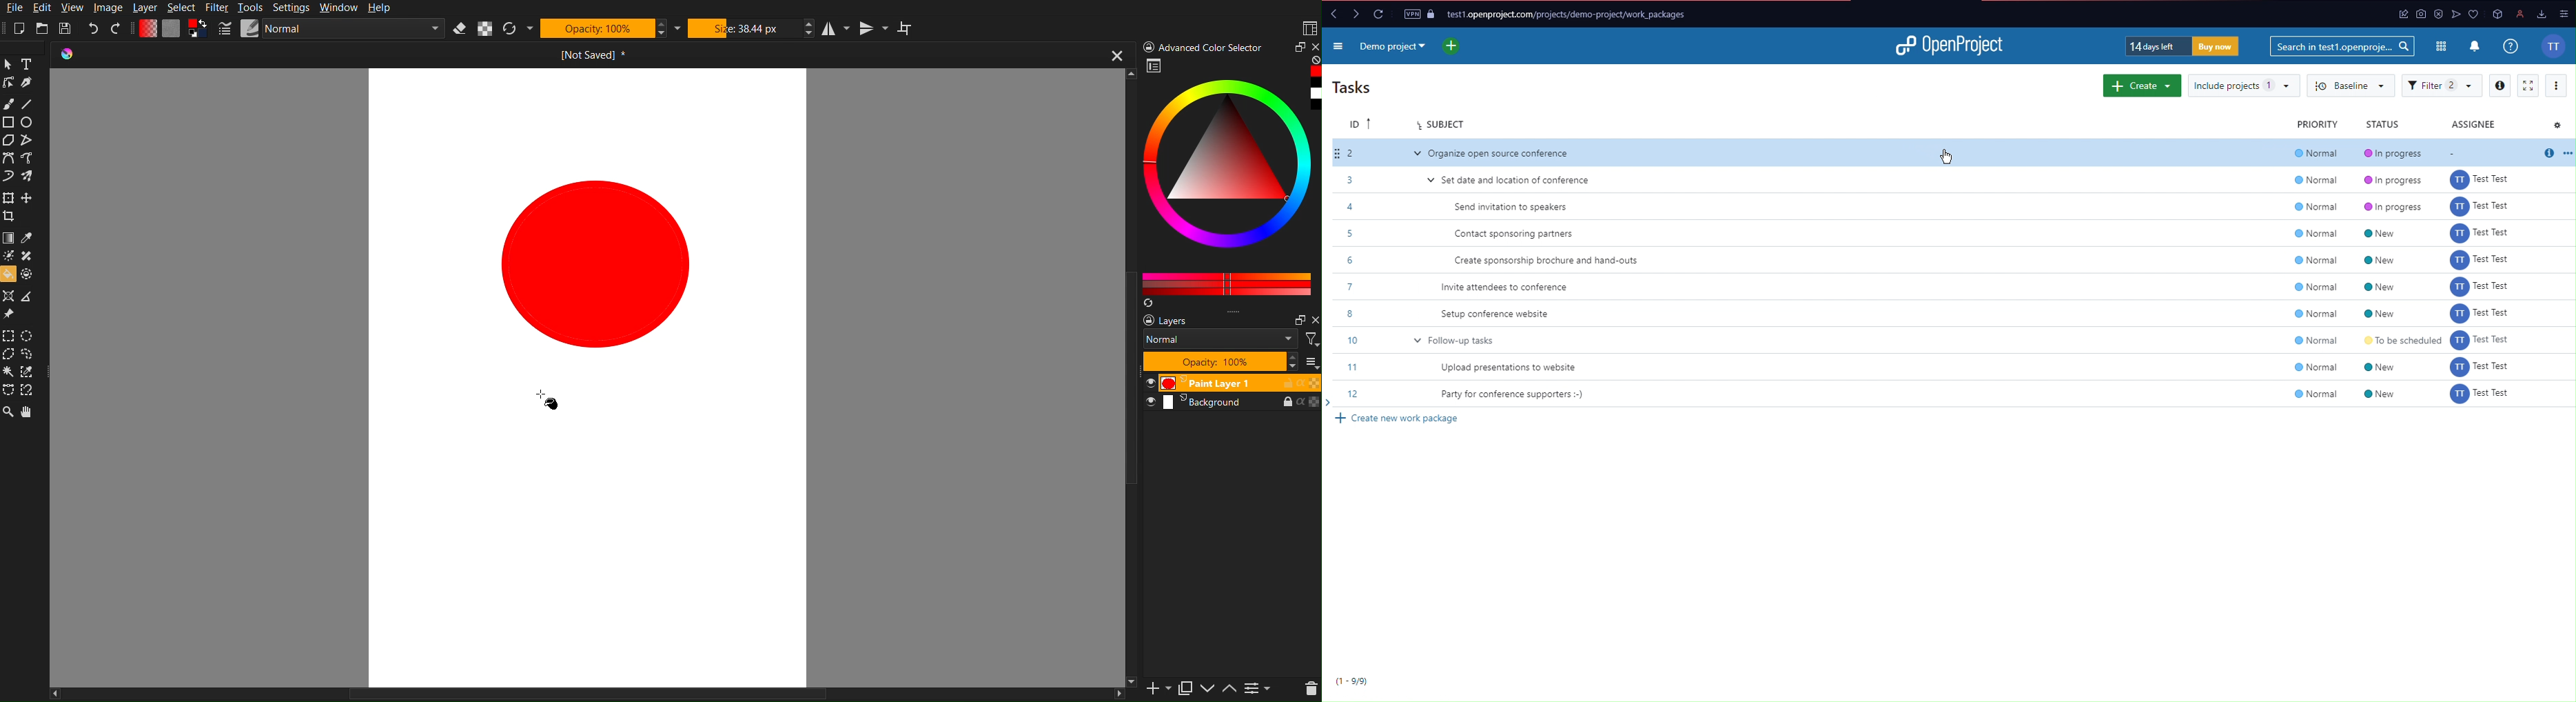 The height and width of the screenshot is (728, 2576). Describe the element at coordinates (29, 238) in the screenshot. I see `Eyedropper` at that location.